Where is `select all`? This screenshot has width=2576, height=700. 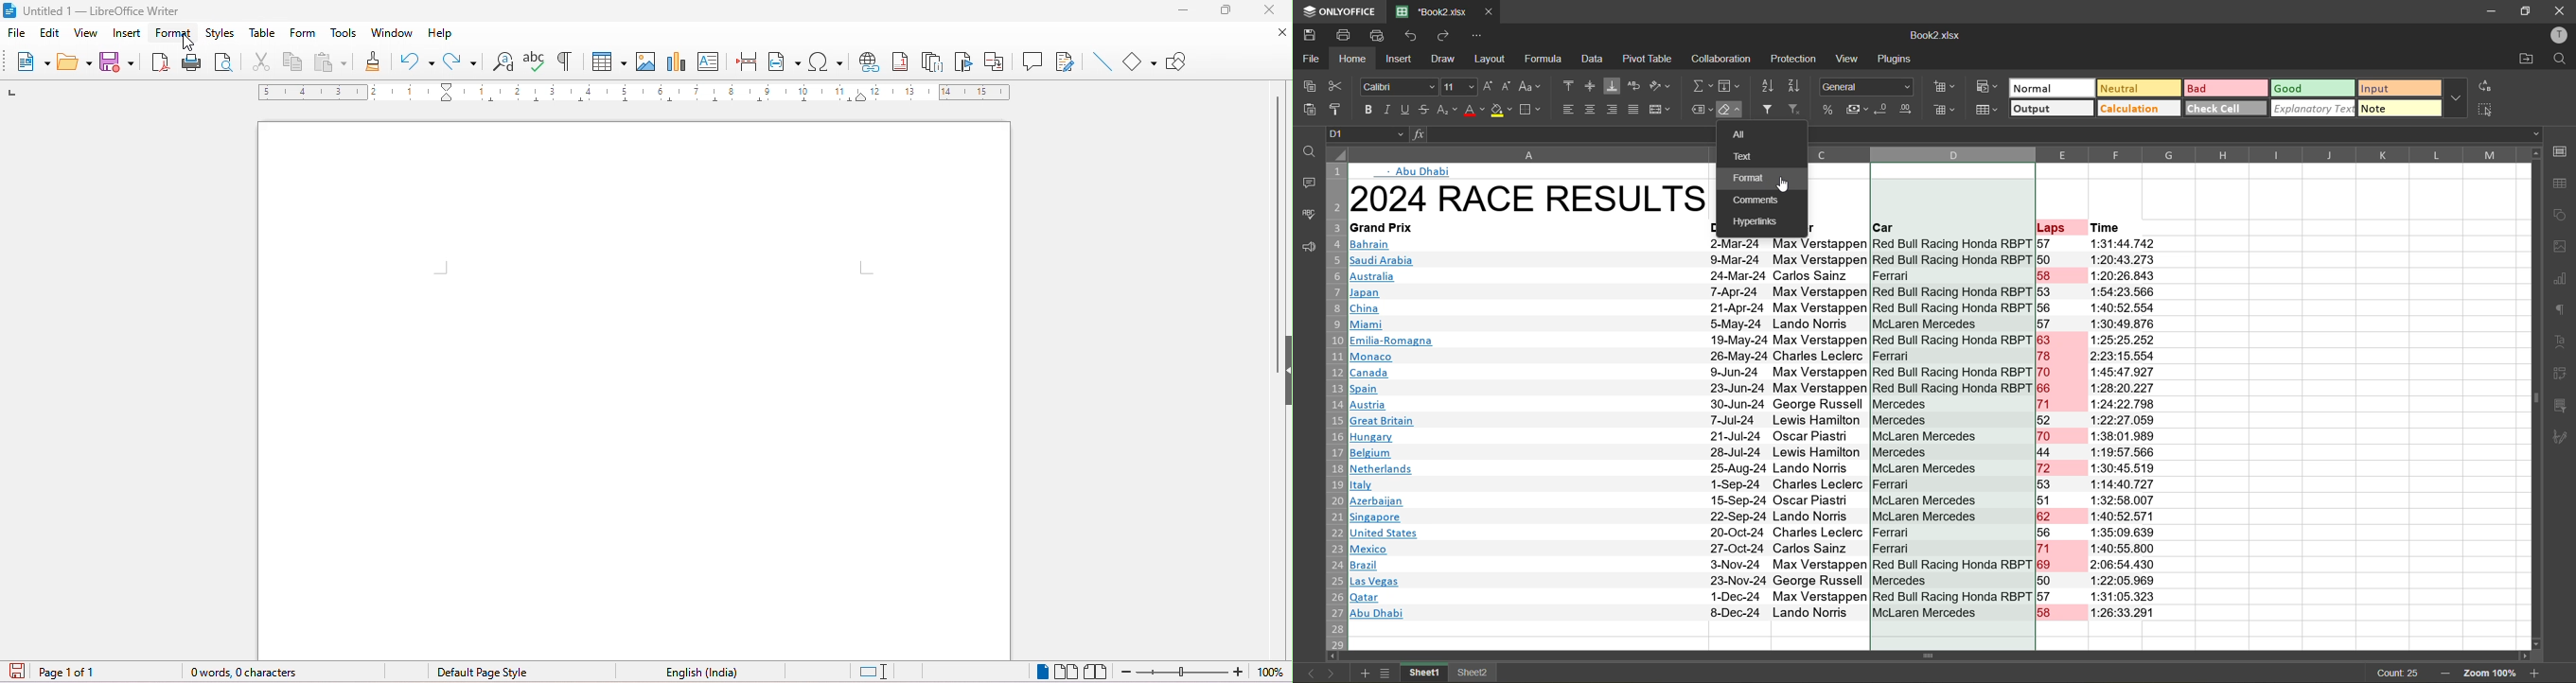 select all is located at coordinates (2485, 108).